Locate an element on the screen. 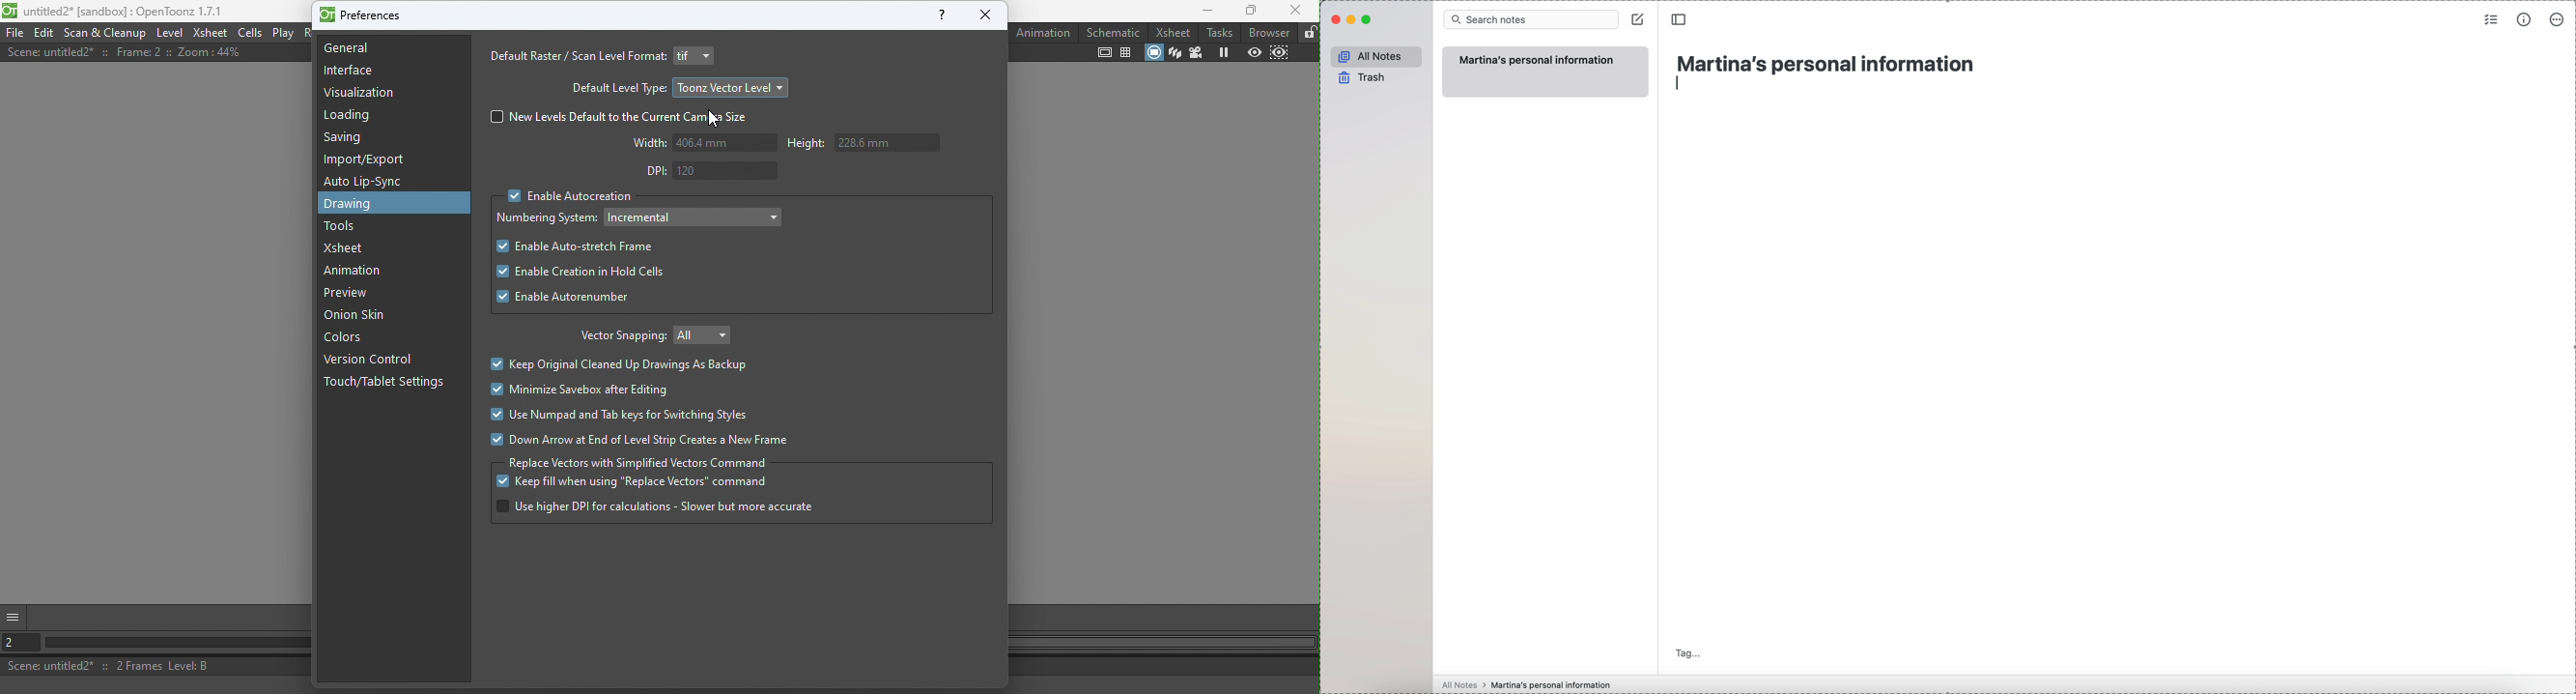 Image resolution: width=2576 pixels, height=700 pixels. Use higher DPI for calculation - slower but more accurate is located at coordinates (657, 507).